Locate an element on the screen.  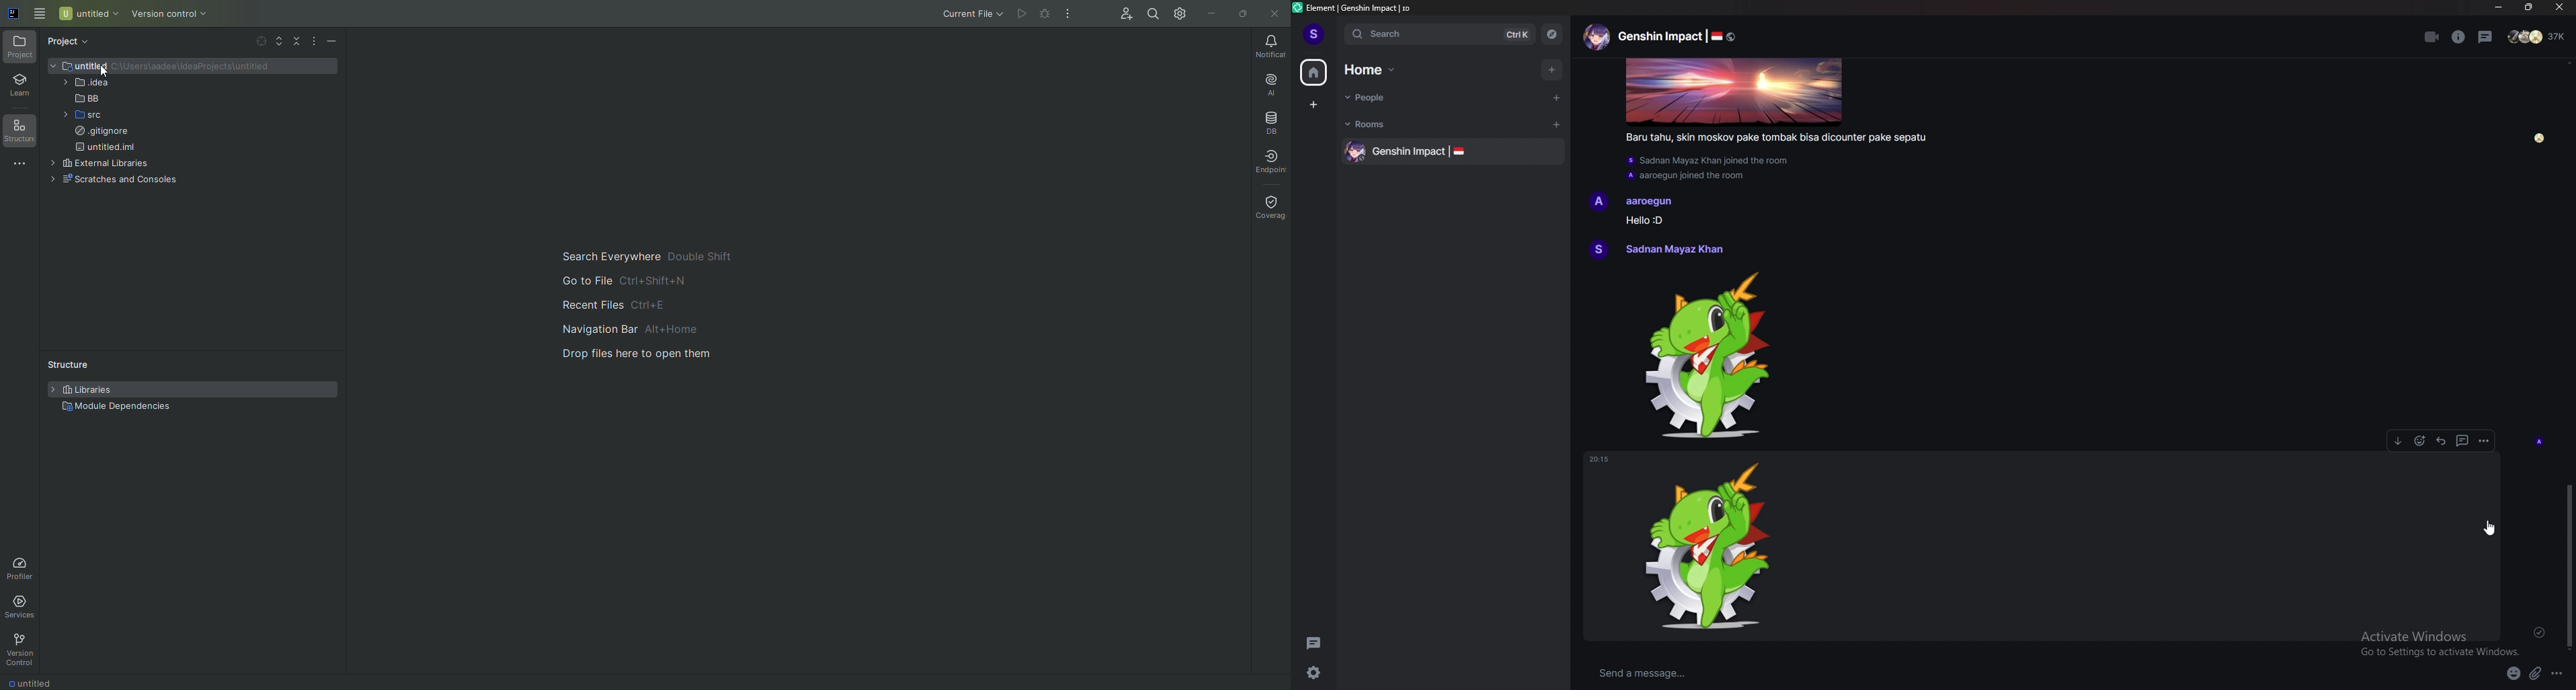
info is located at coordinates (2459, 37).